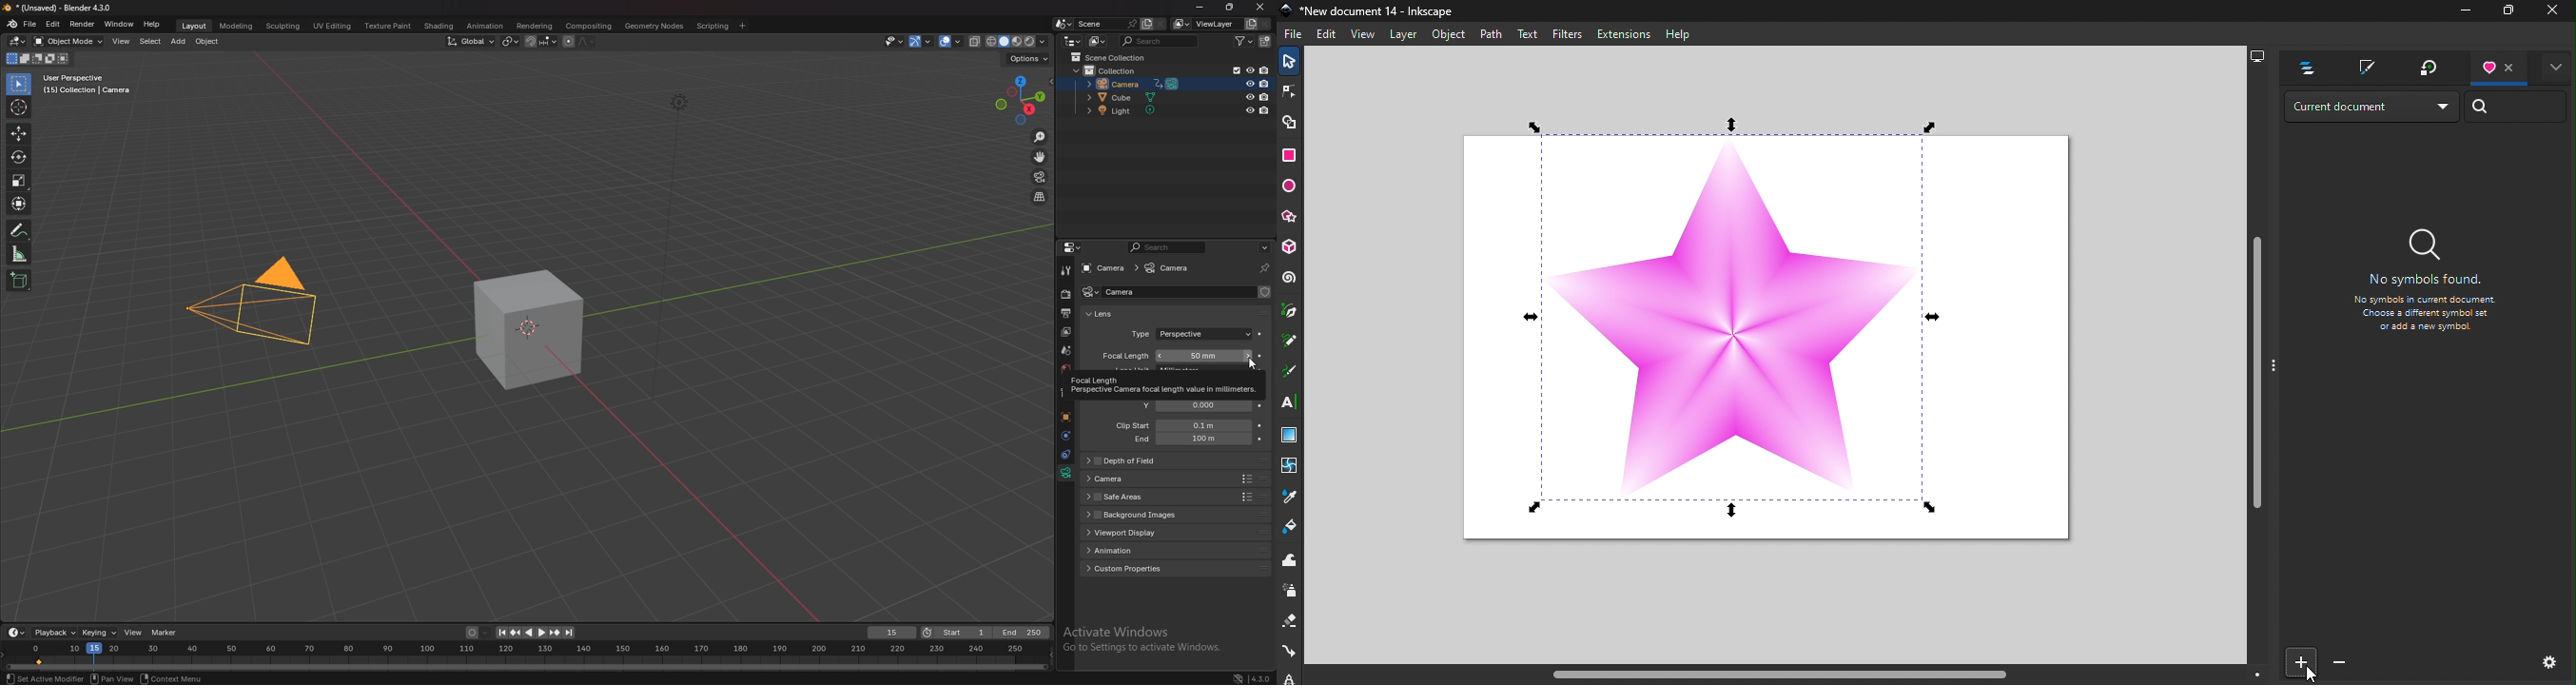 This screenshot has width=2576, height=700. What do you see at coordinates (21, 106) in the screenshot?
I see `cursor` at bounding box center [21, 106].